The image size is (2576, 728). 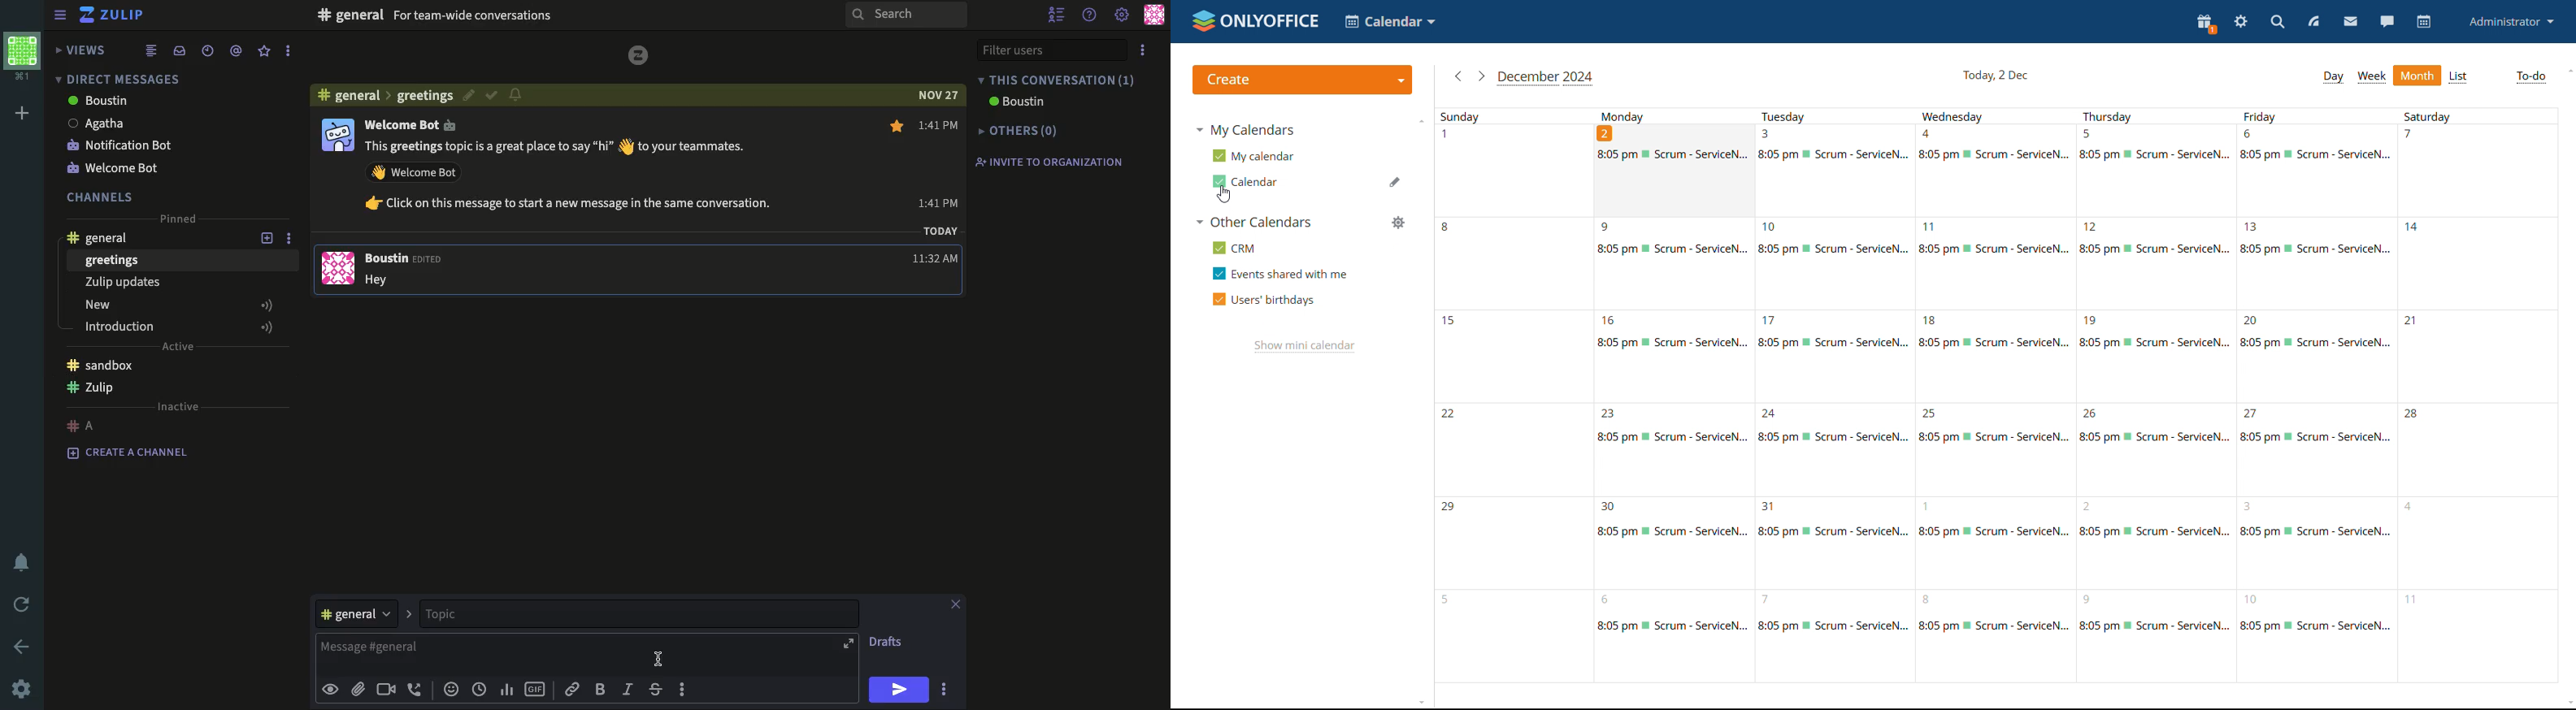 I want to click on introduction, so click(x=180, y=327).